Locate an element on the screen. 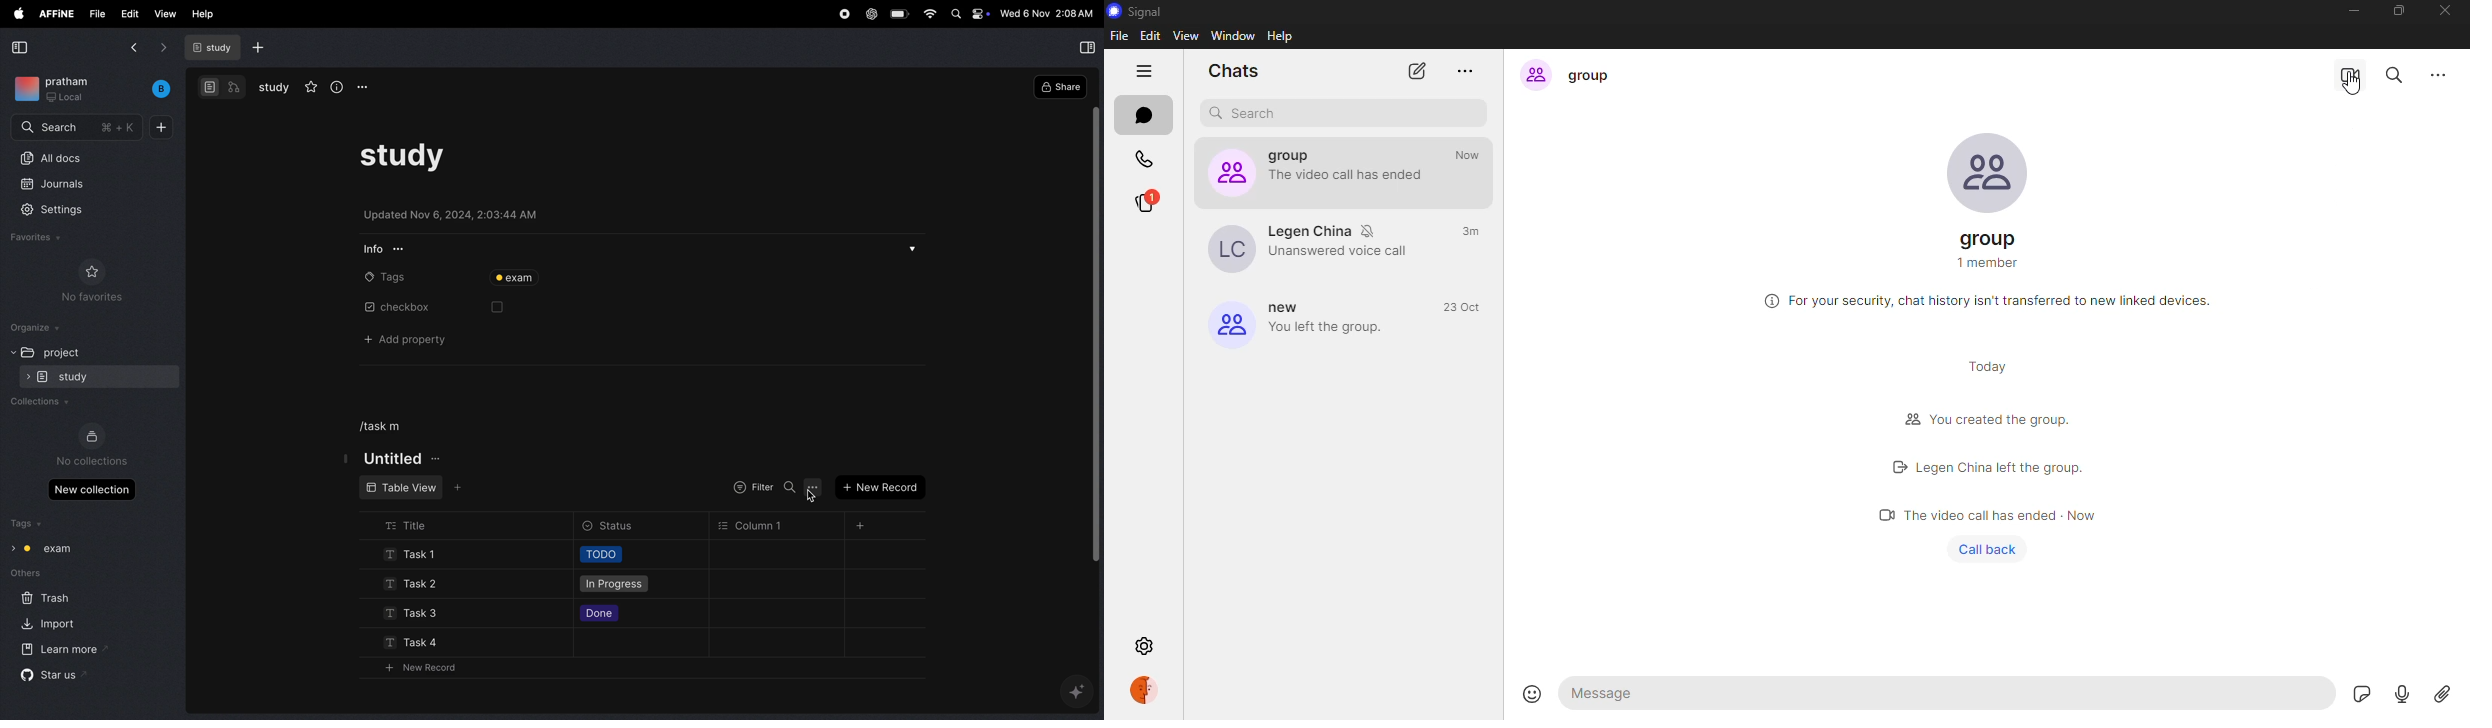 Image resolution: width=2492 pixels, height=728 pixels. project is located at coordinates (54, 352).